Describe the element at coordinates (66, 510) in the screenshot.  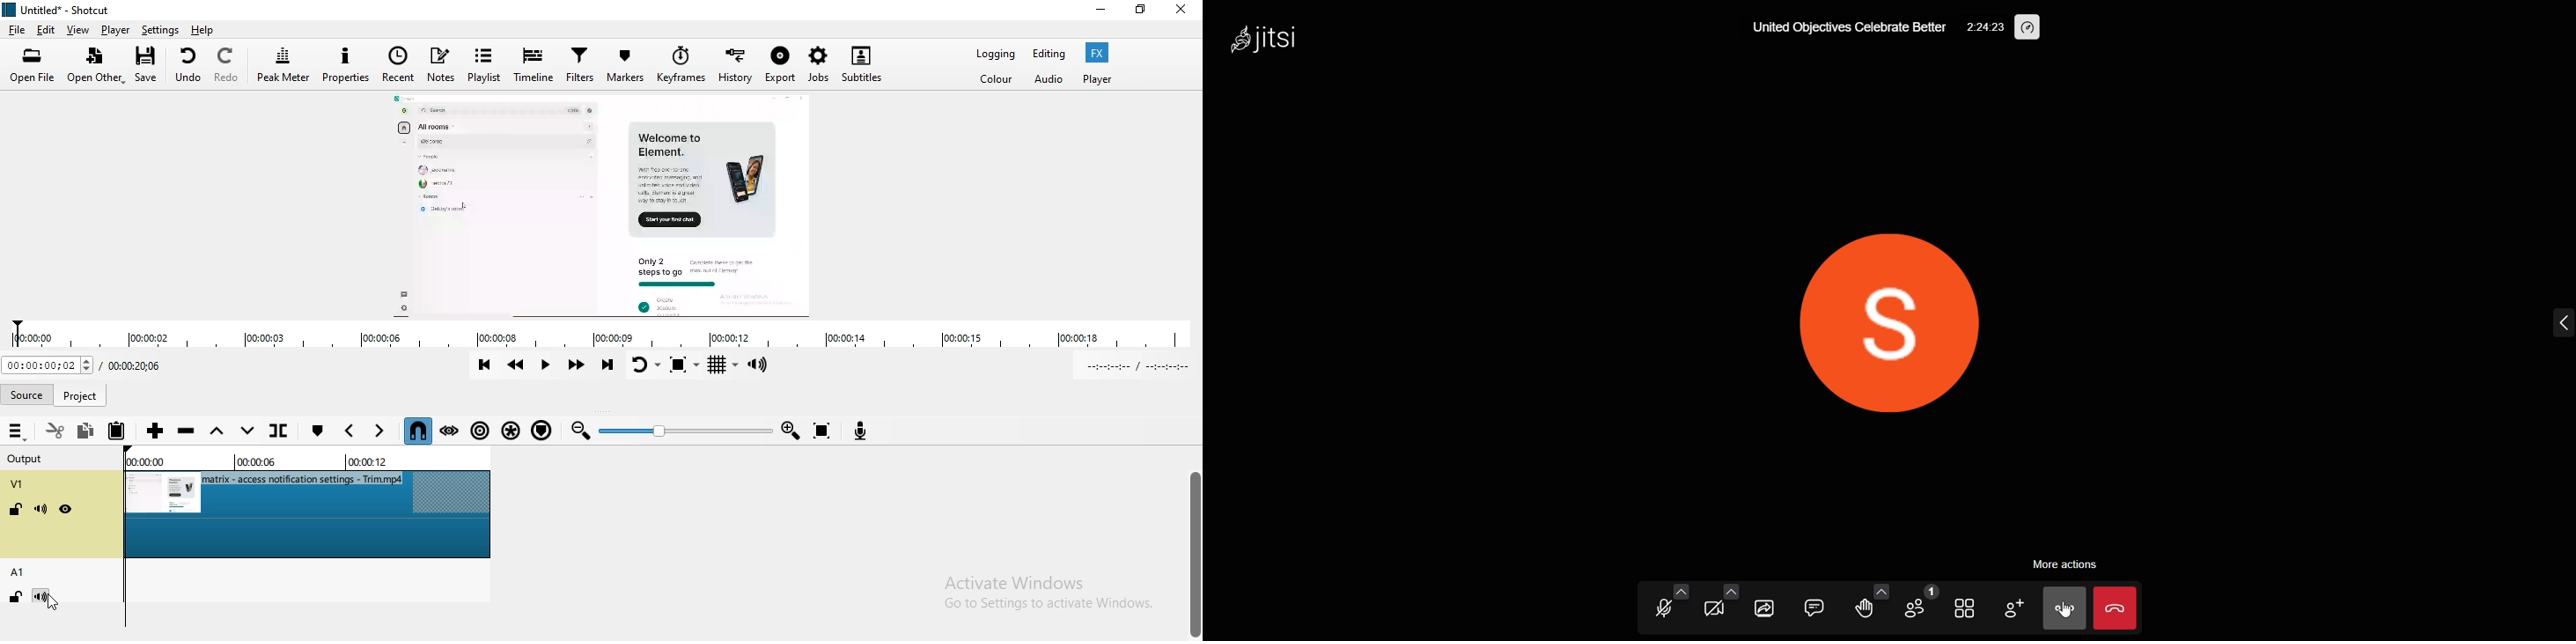
I see `Hide` at that location.